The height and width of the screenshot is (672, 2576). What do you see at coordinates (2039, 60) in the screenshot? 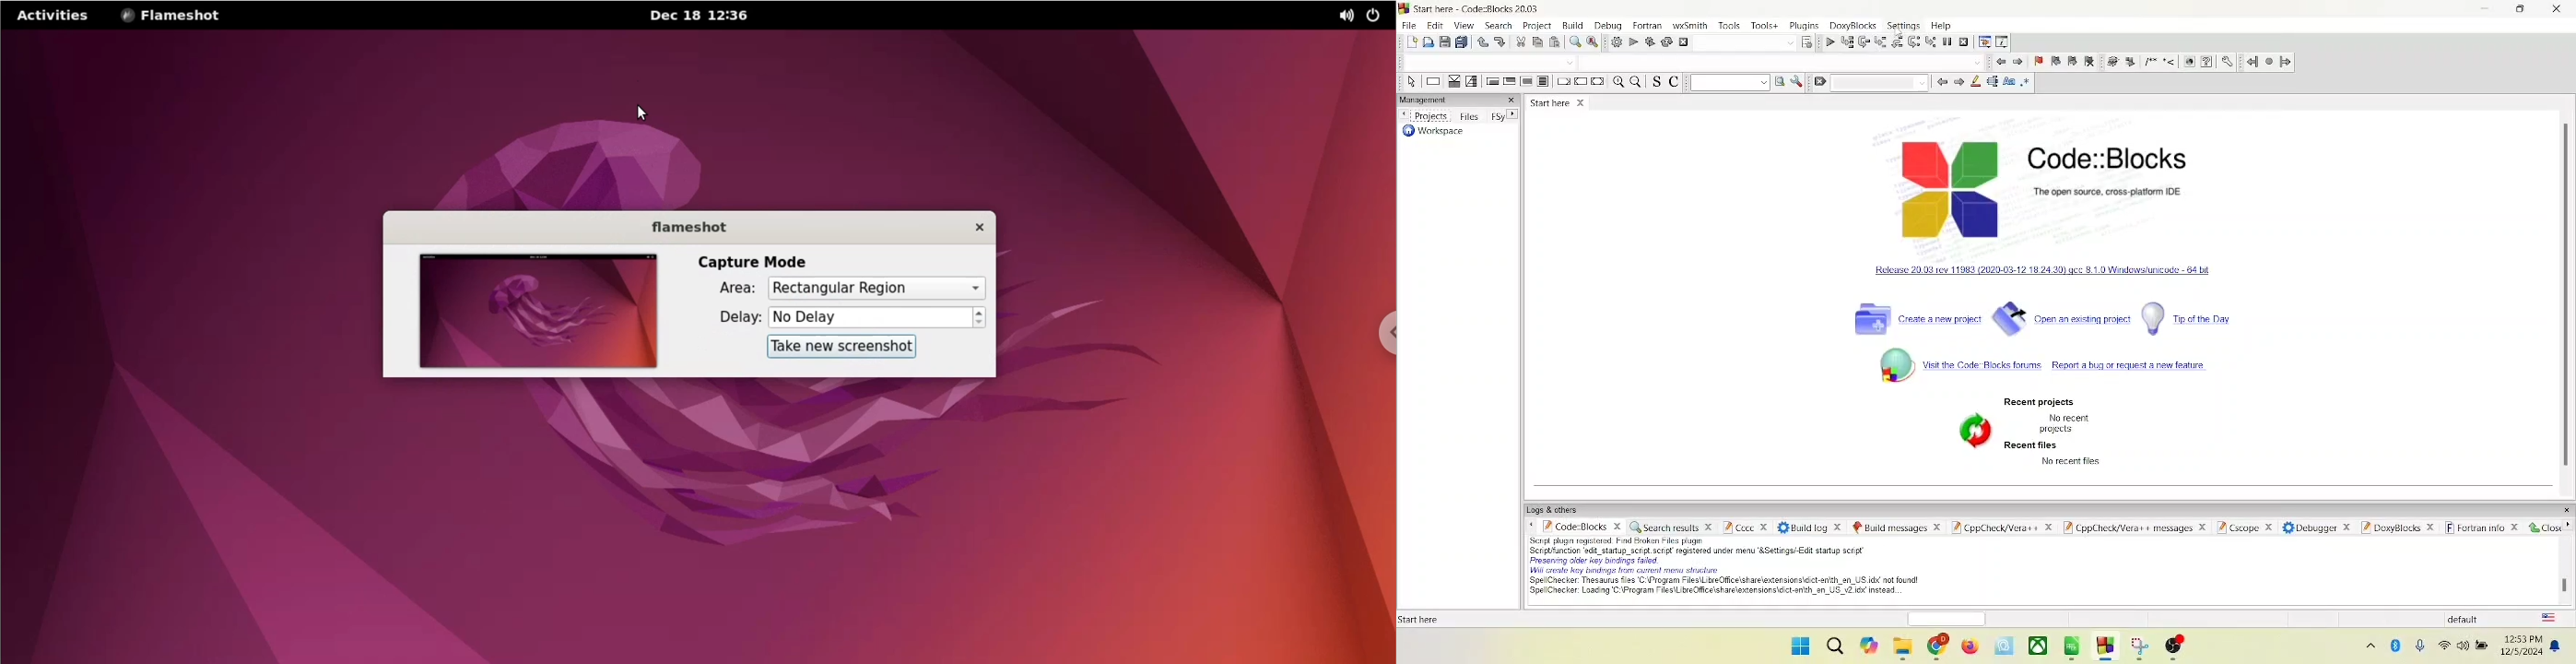
I see `toggle bookmark` at bounding box center [2039, 60].